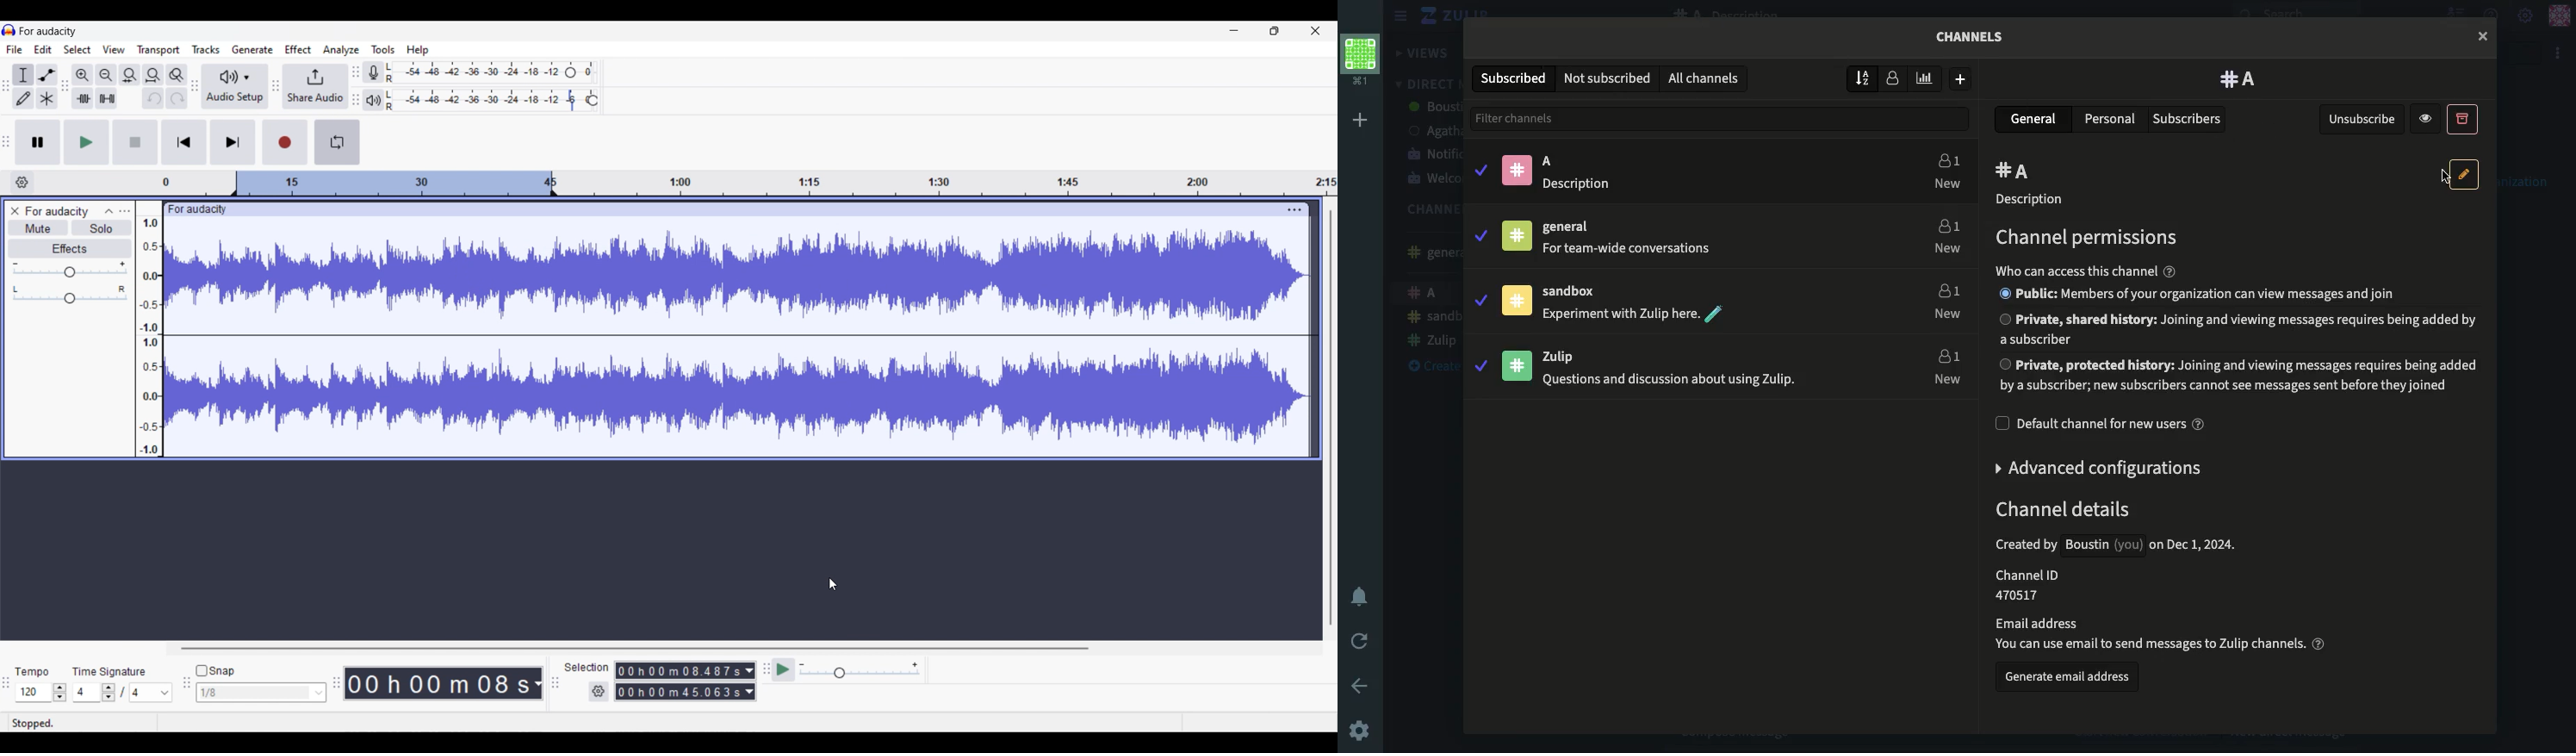 The height and width of the screenshot is (756, 2576). Describe the element at coordinates (252, 50) in the screenshot. I see `Generate menu` at that location.